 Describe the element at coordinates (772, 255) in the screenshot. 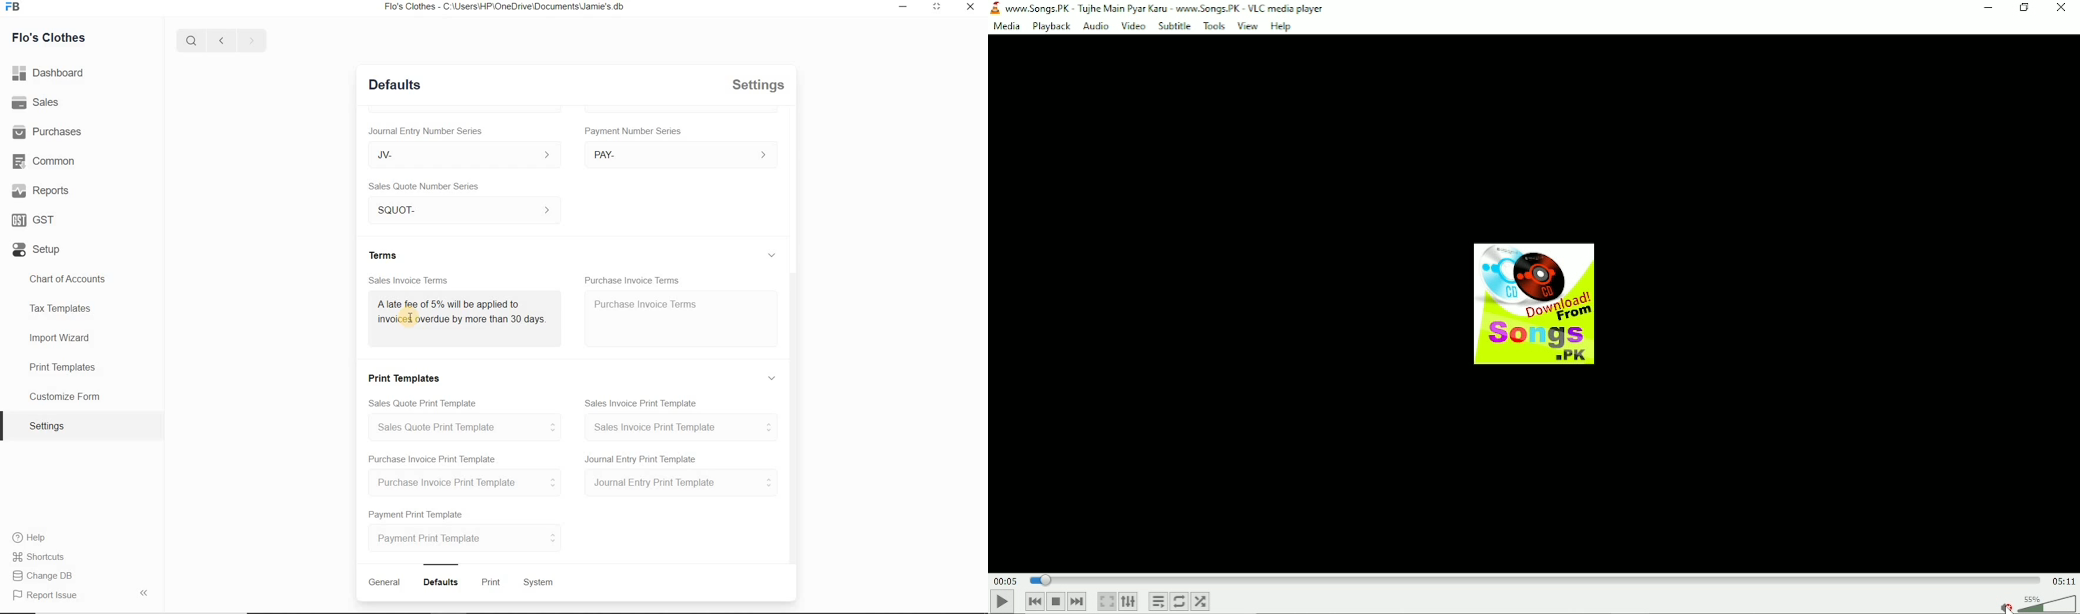

I see `Expand` at that location.